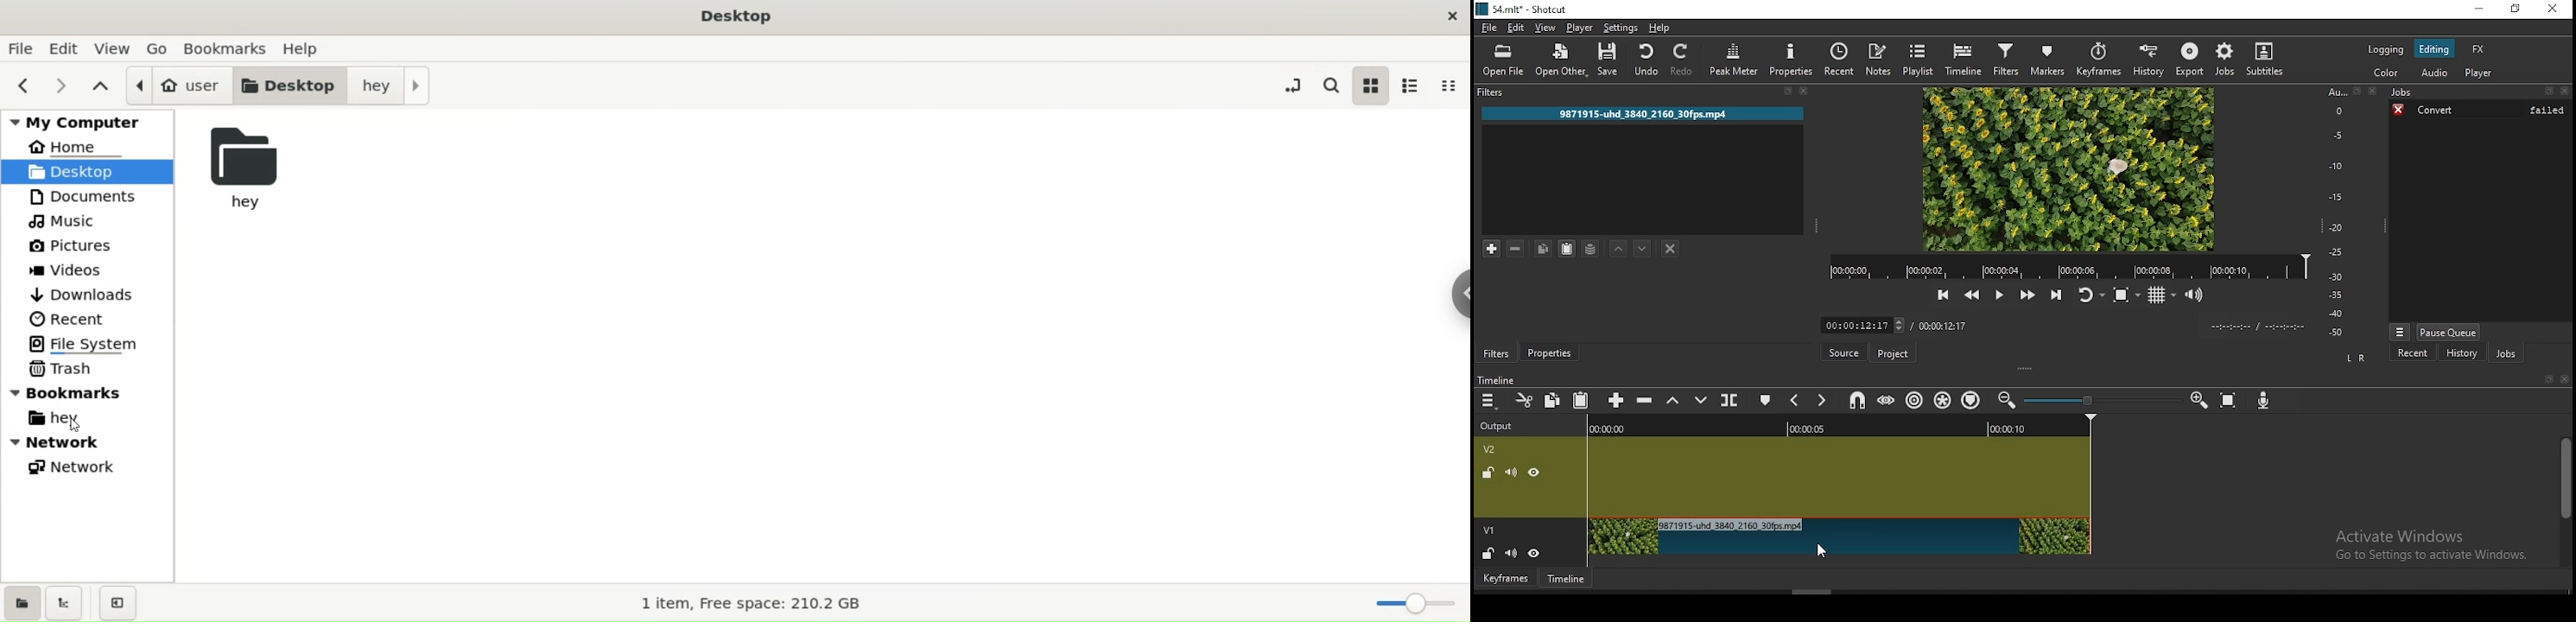 This screenshot has height=644, width=2576. What do you see at coordinates (2338, 212) in the screenshot?
I see `scale` at bounding box center [2338, 212].